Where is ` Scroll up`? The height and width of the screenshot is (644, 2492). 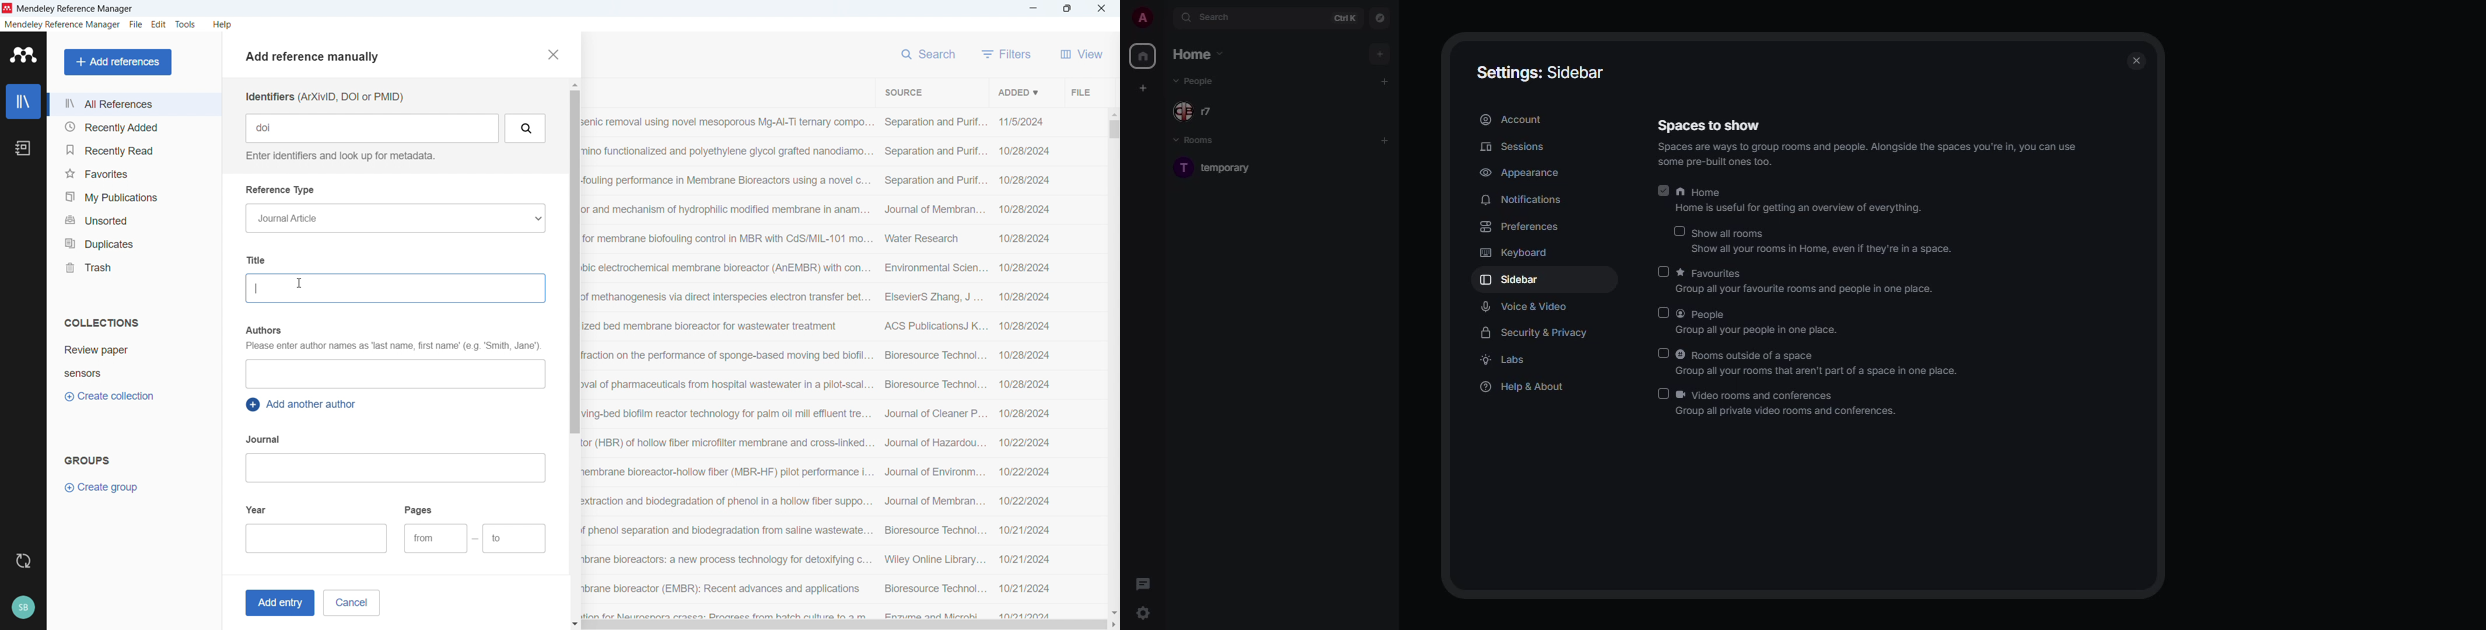
 Scroll up is located at coordinates (573, 85).